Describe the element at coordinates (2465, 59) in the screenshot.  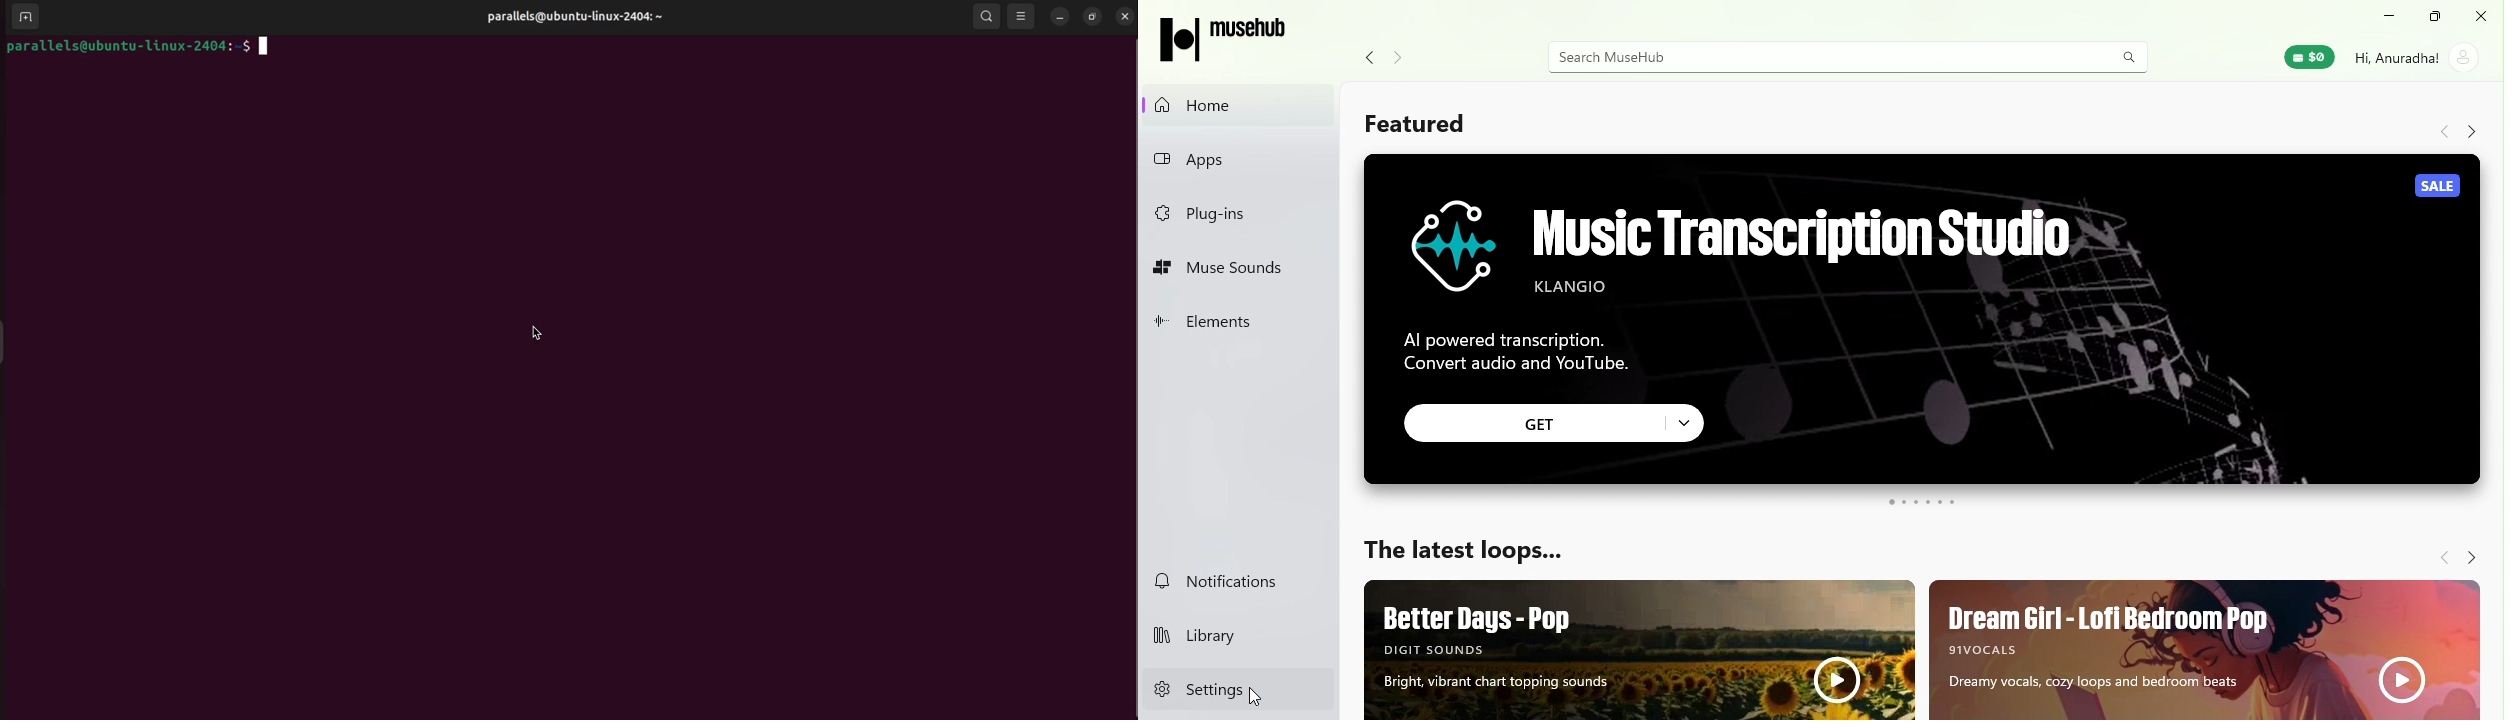
I see `account` at that location.